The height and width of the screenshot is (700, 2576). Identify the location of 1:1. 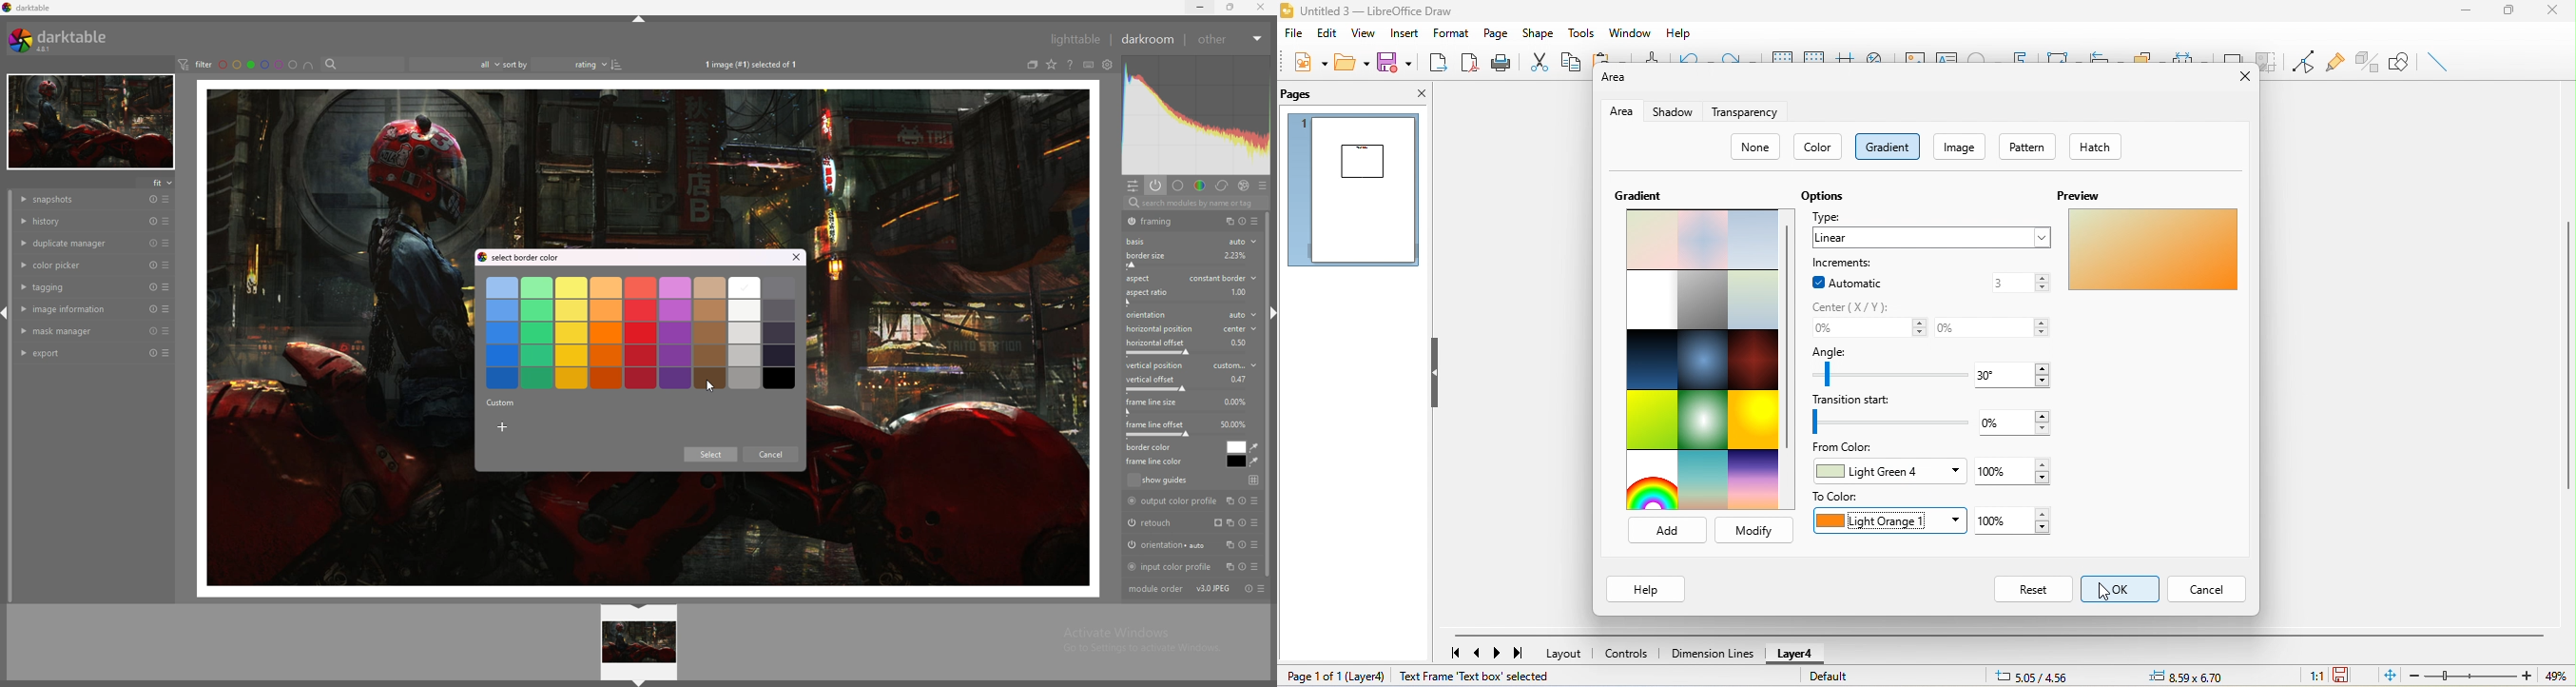
(2308, 675).